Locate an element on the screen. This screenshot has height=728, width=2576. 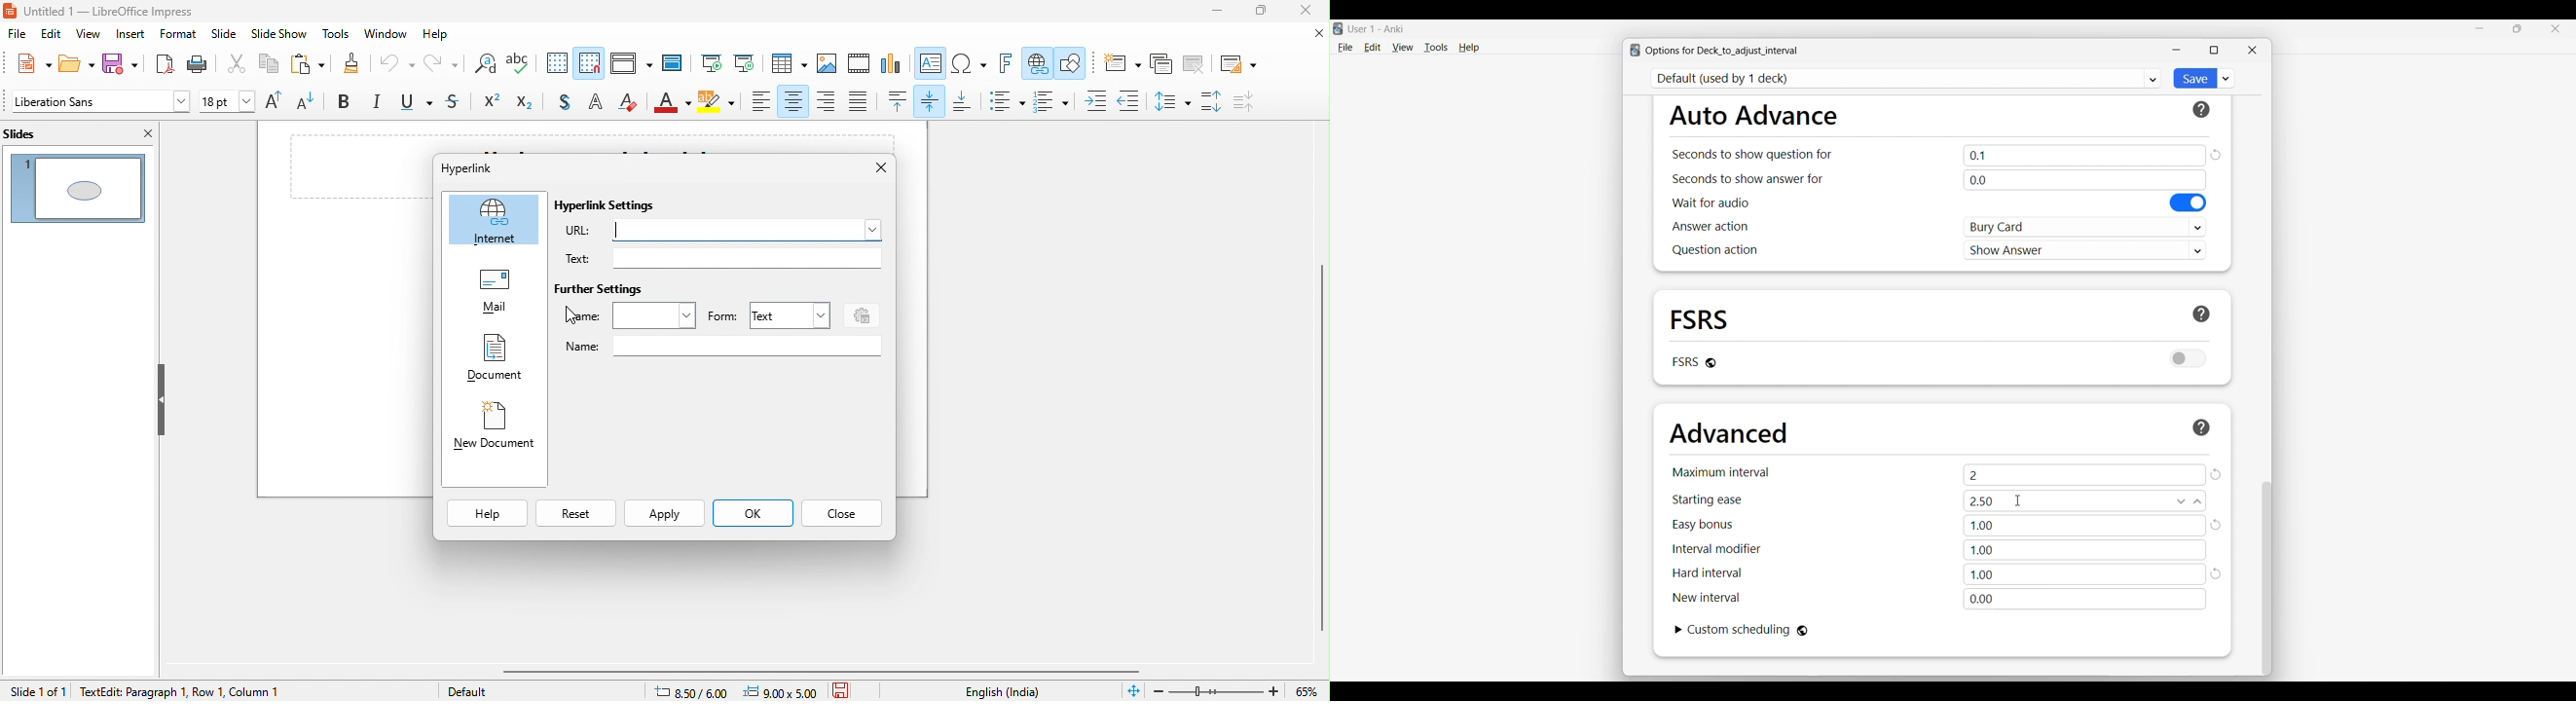
0.1 is located at coordinates (2085, 155).